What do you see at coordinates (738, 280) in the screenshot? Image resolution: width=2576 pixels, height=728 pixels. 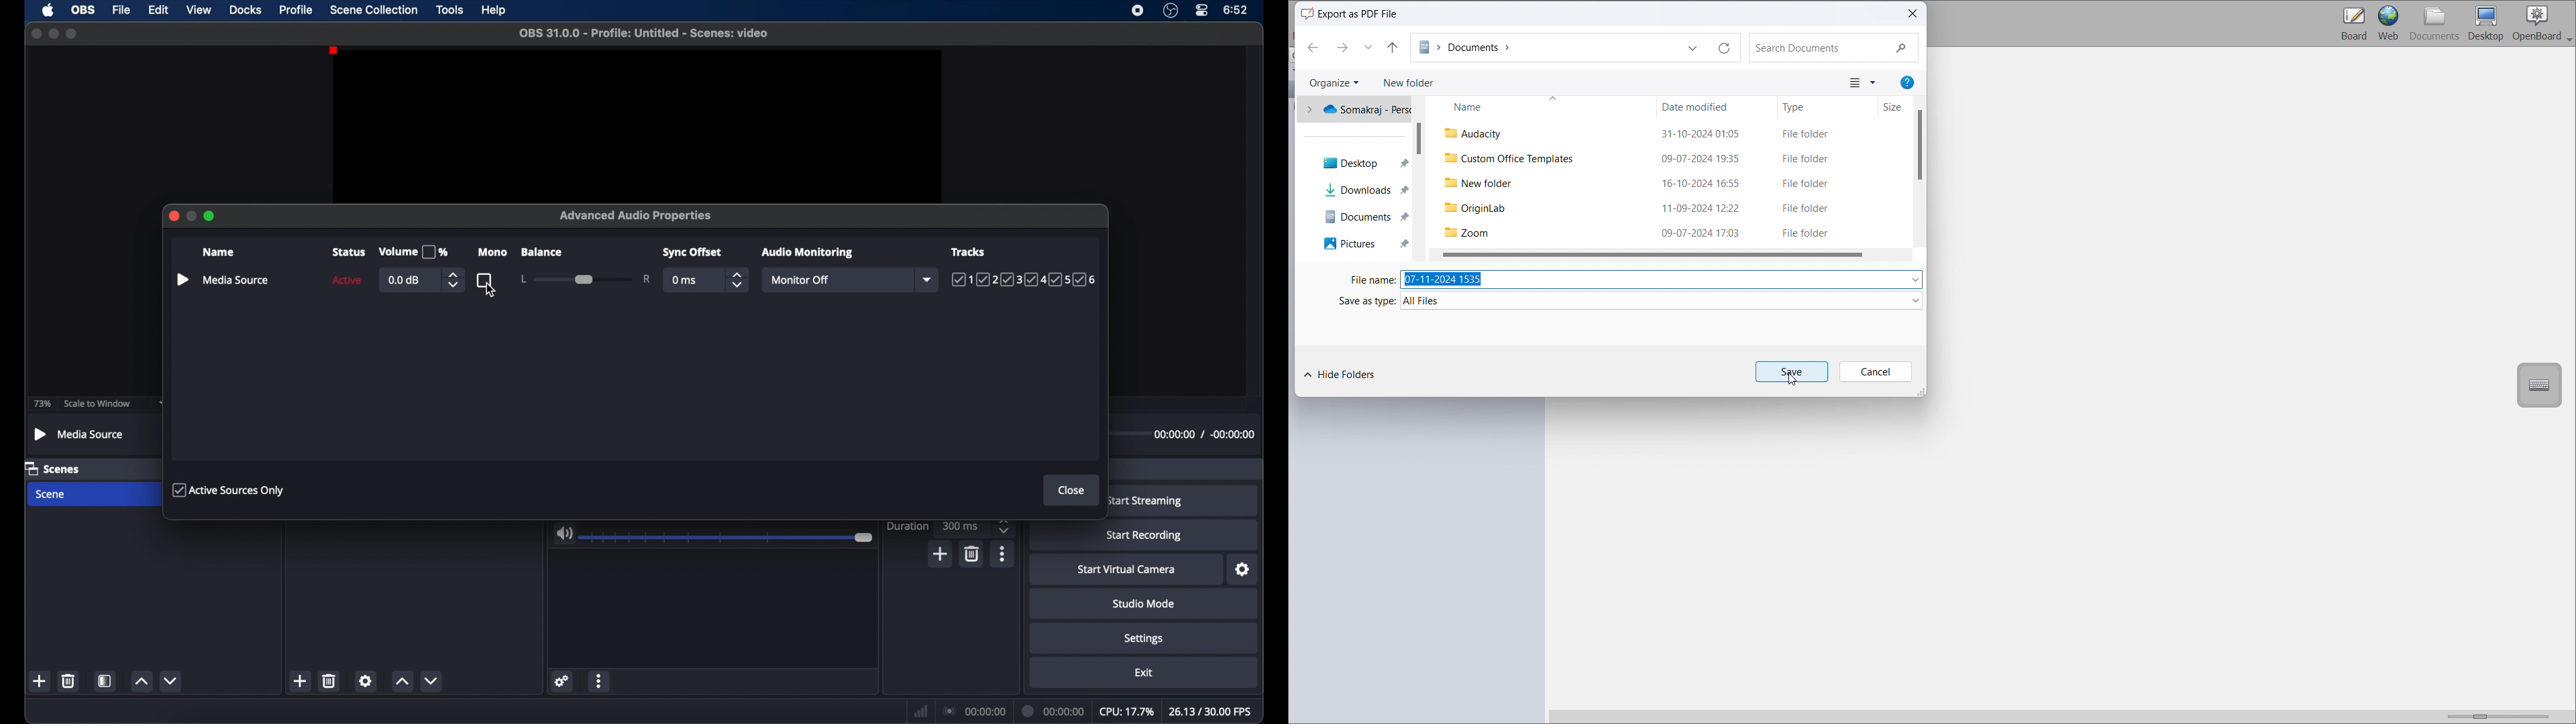 I see `stepper buttons` at bounding box center [738, 280].